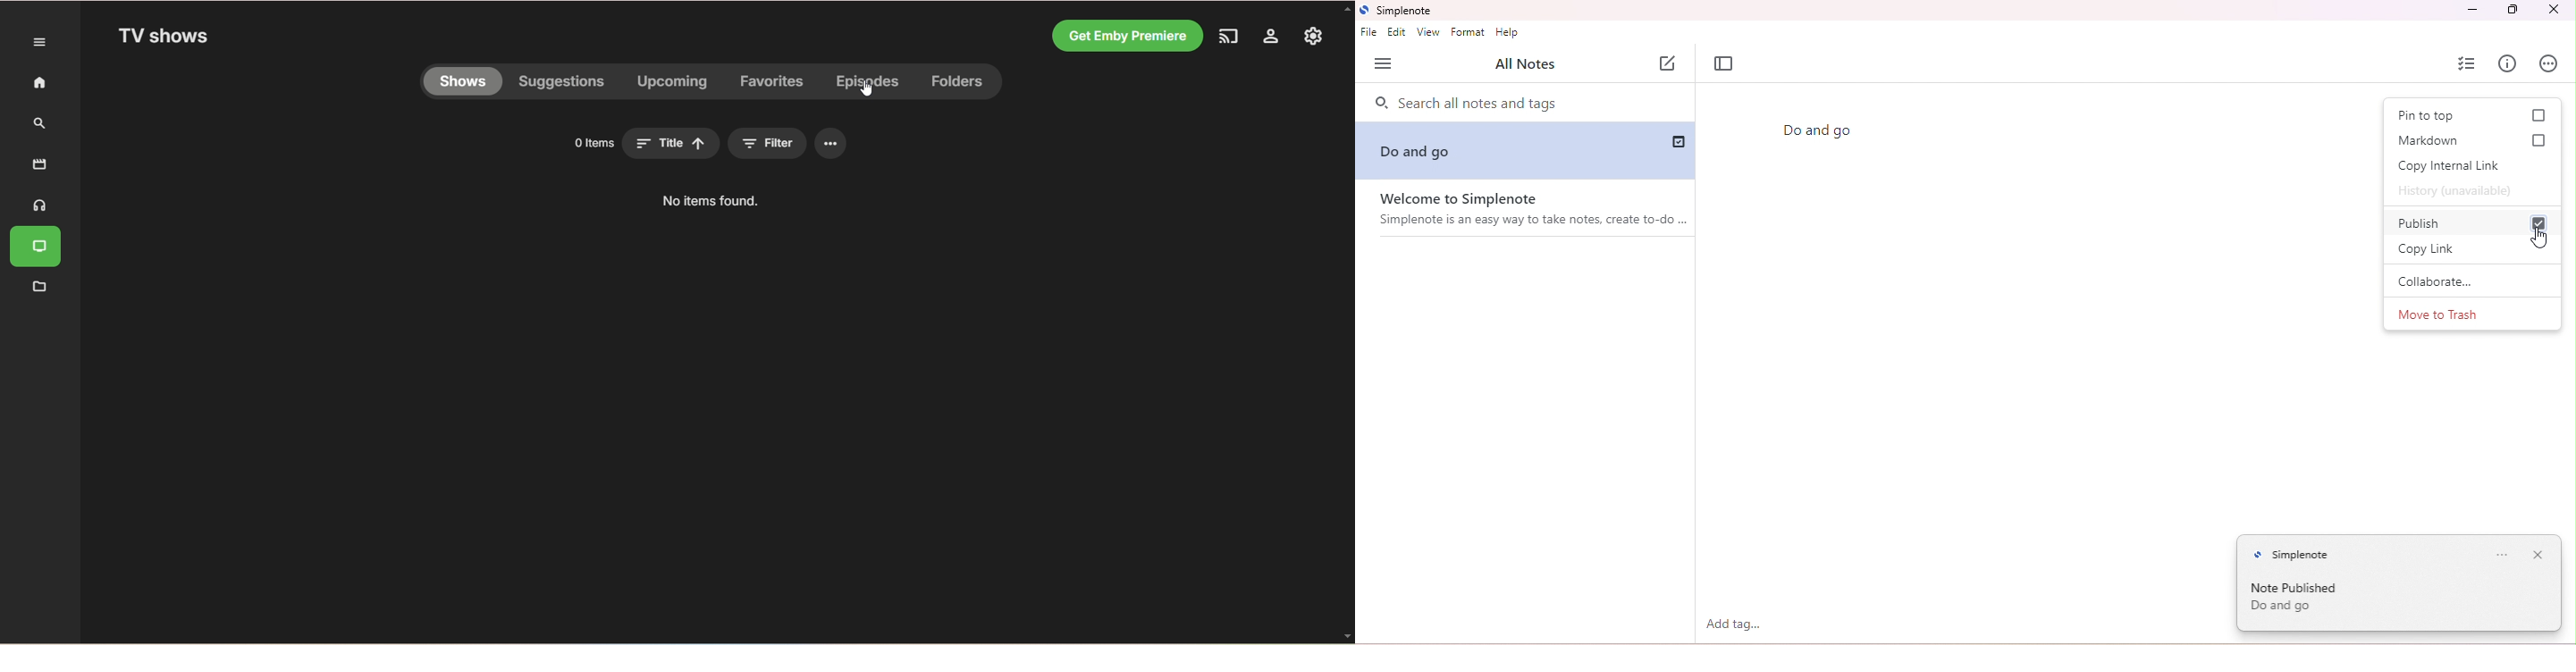 The width and height of the screenshot is (2576, 672). Describe the element at coordinates (2550, 63) in the screenshot. I see `actions` at that location.